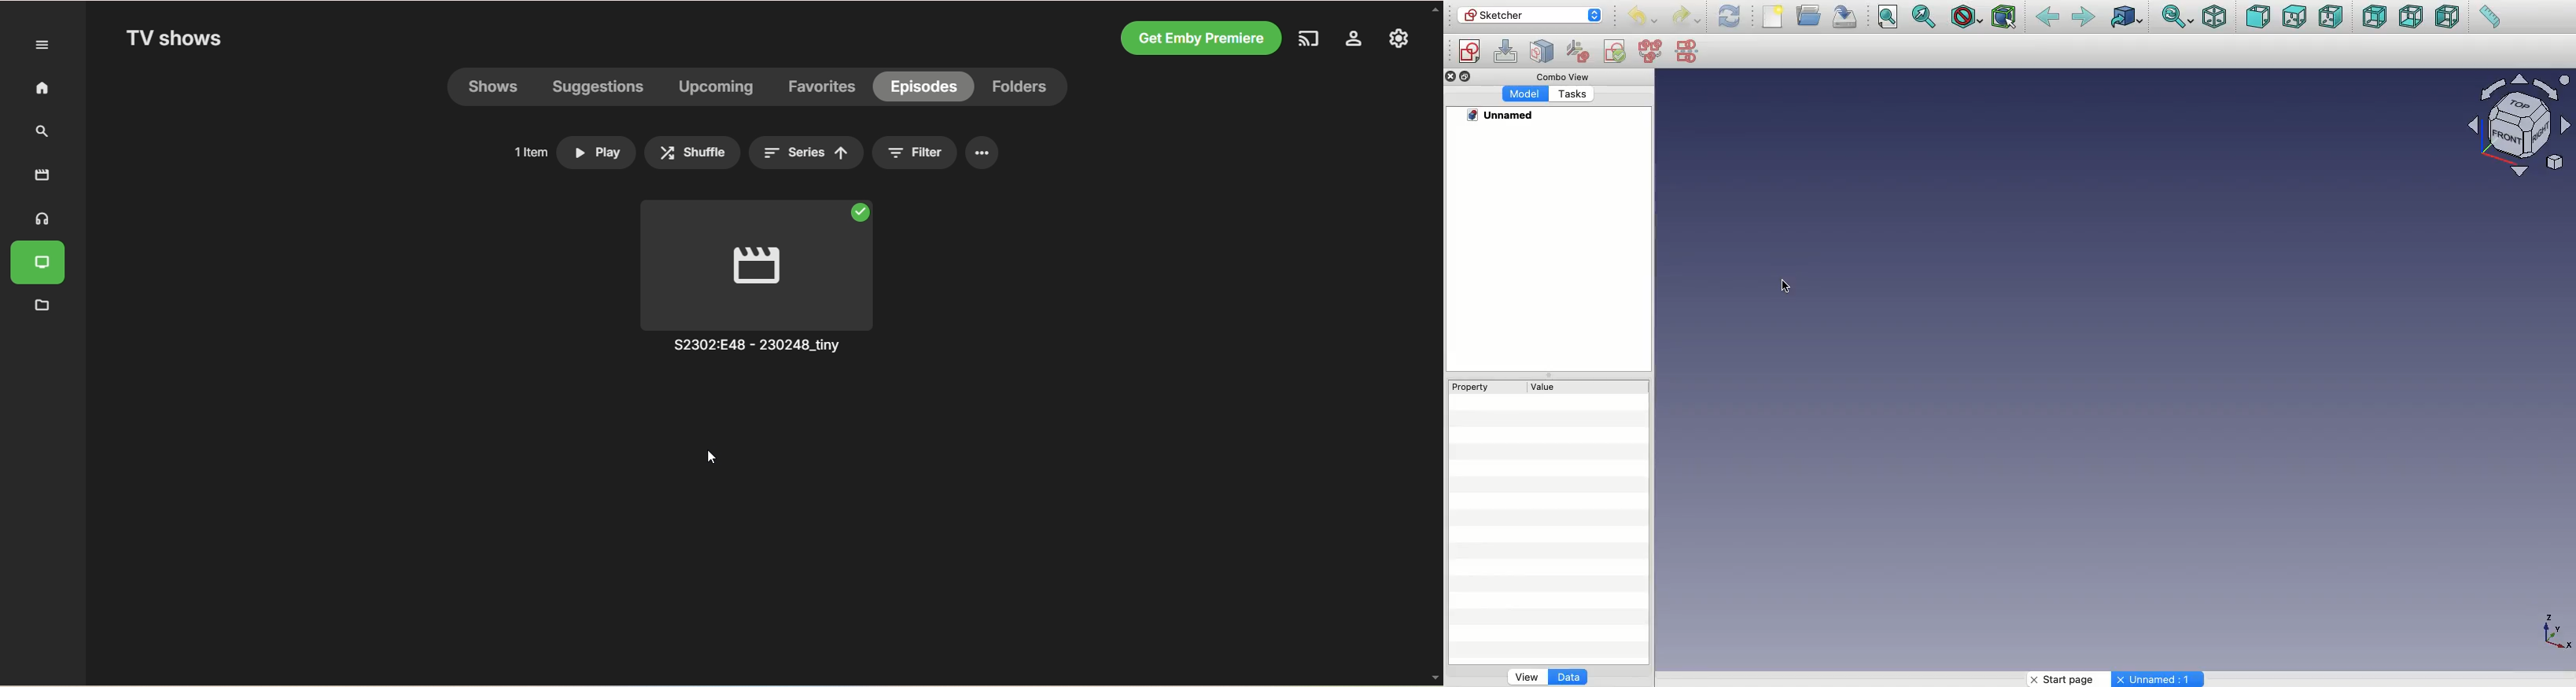 The image size is (2576, 700). What do you see at coordinates (2179, 17) in the screenshot?
I see `Sync view` at bounding box center [2179, 17].